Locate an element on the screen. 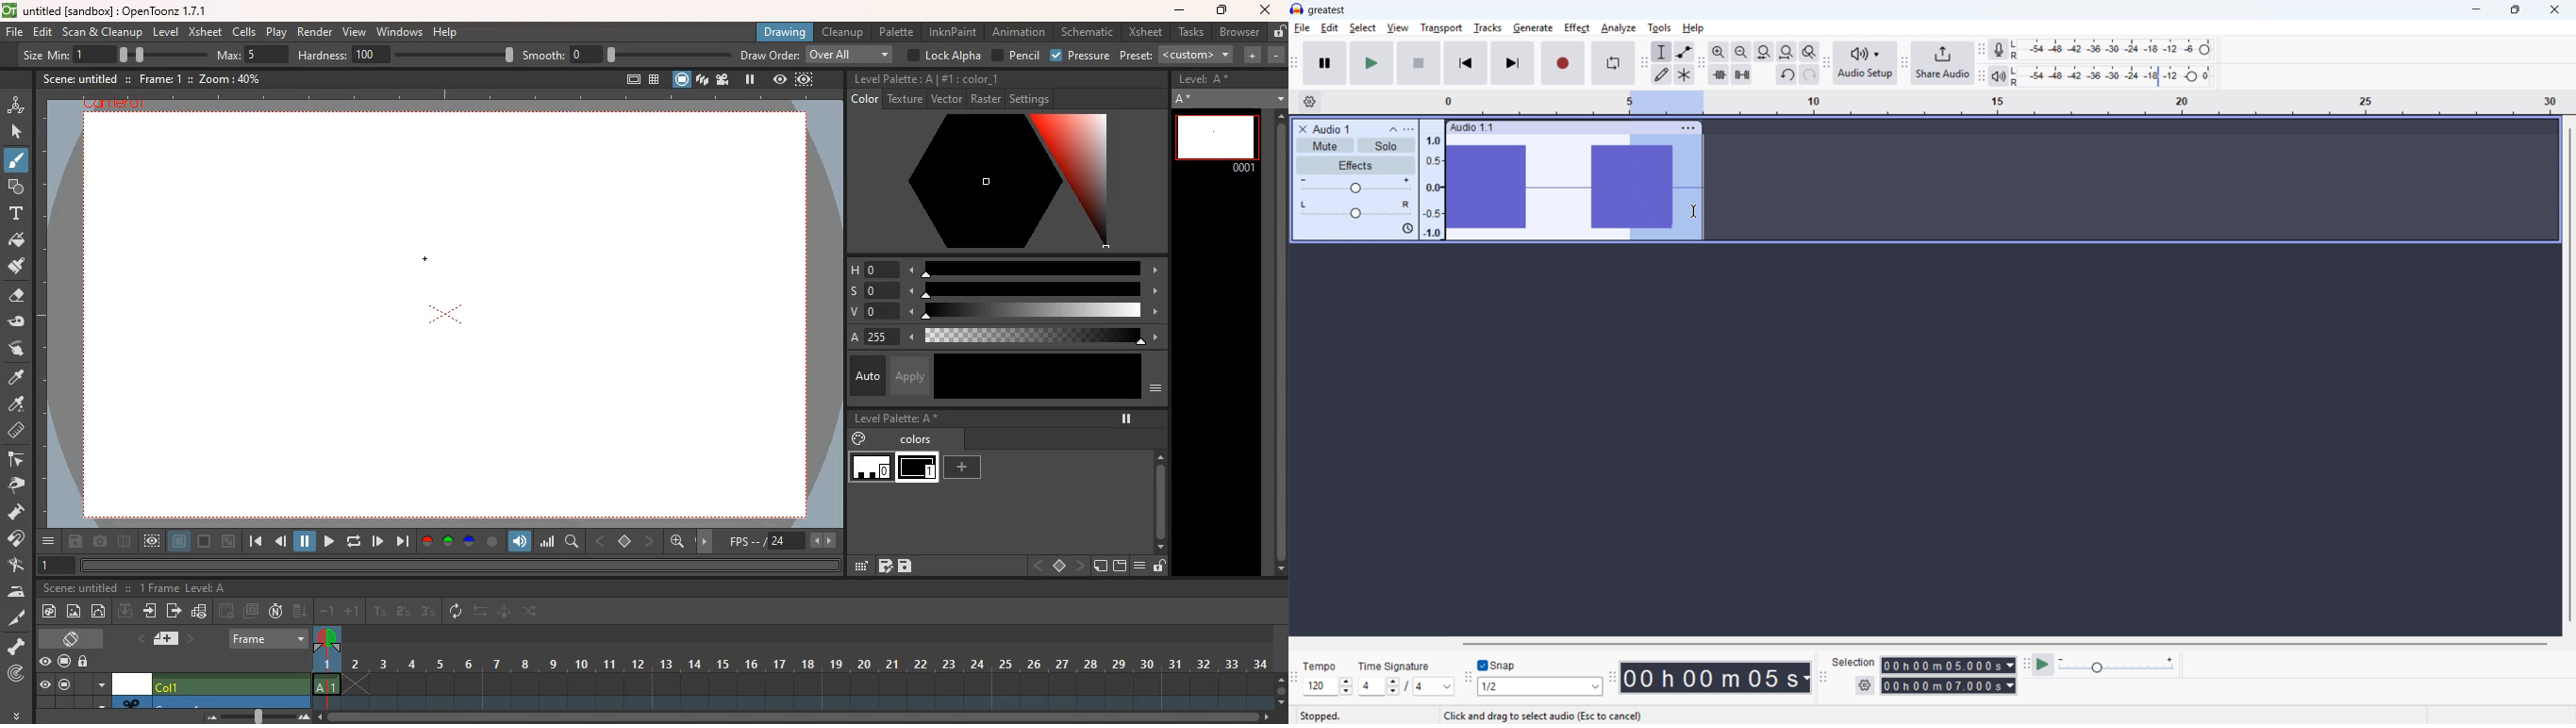  Track wave form  is located at coordinates (1535, 188).